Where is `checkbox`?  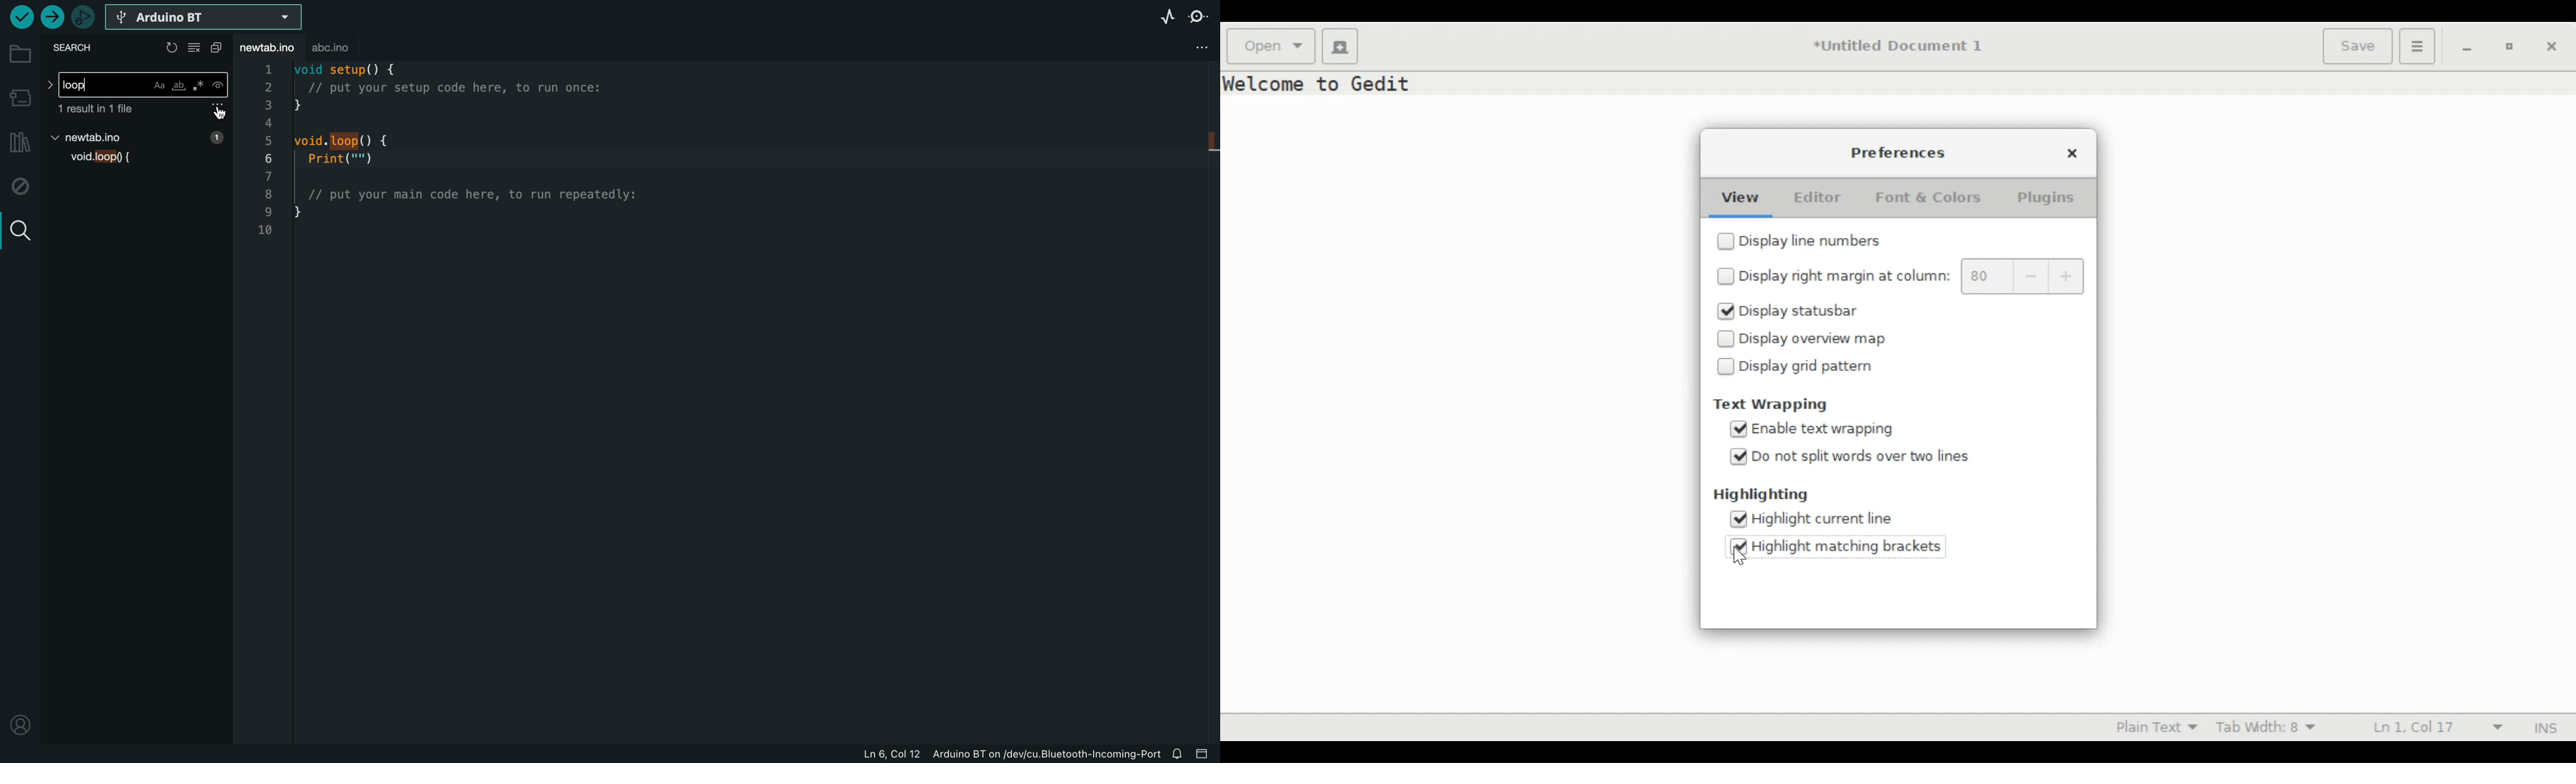
checkbox is located at coordinates (1727, 276).